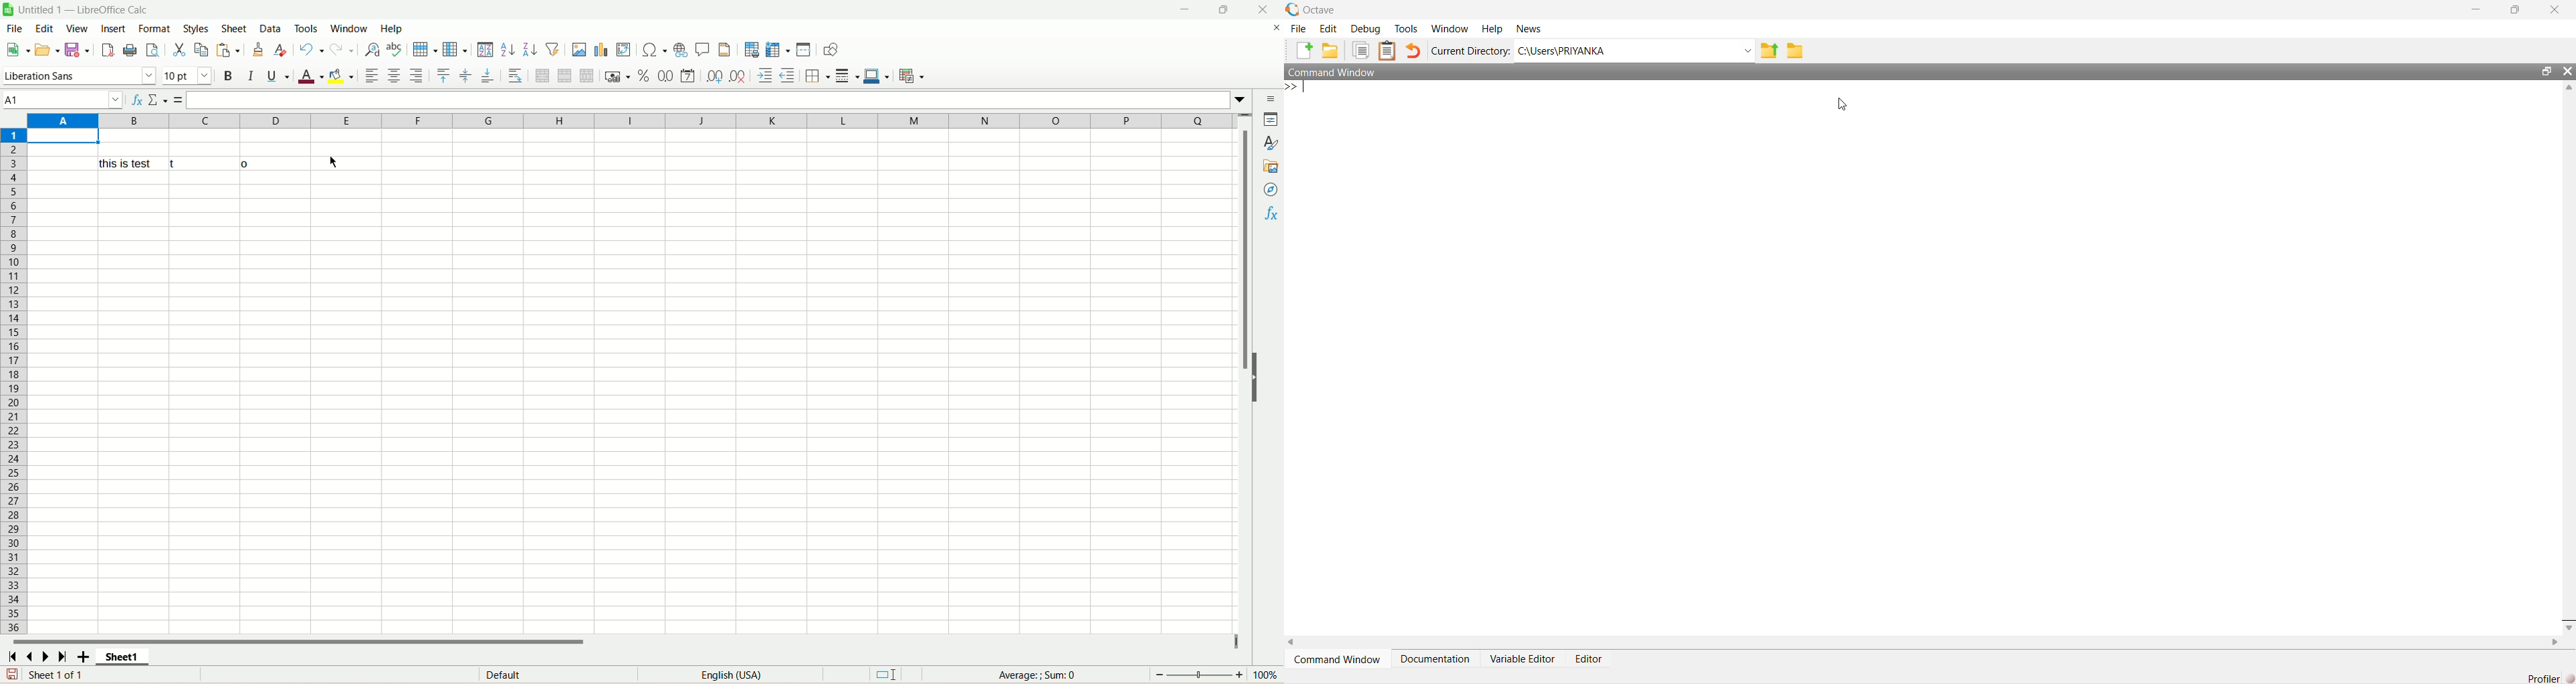  Describe the element at coordinates (818, 76) in the screenshot. I see `border` at that location.